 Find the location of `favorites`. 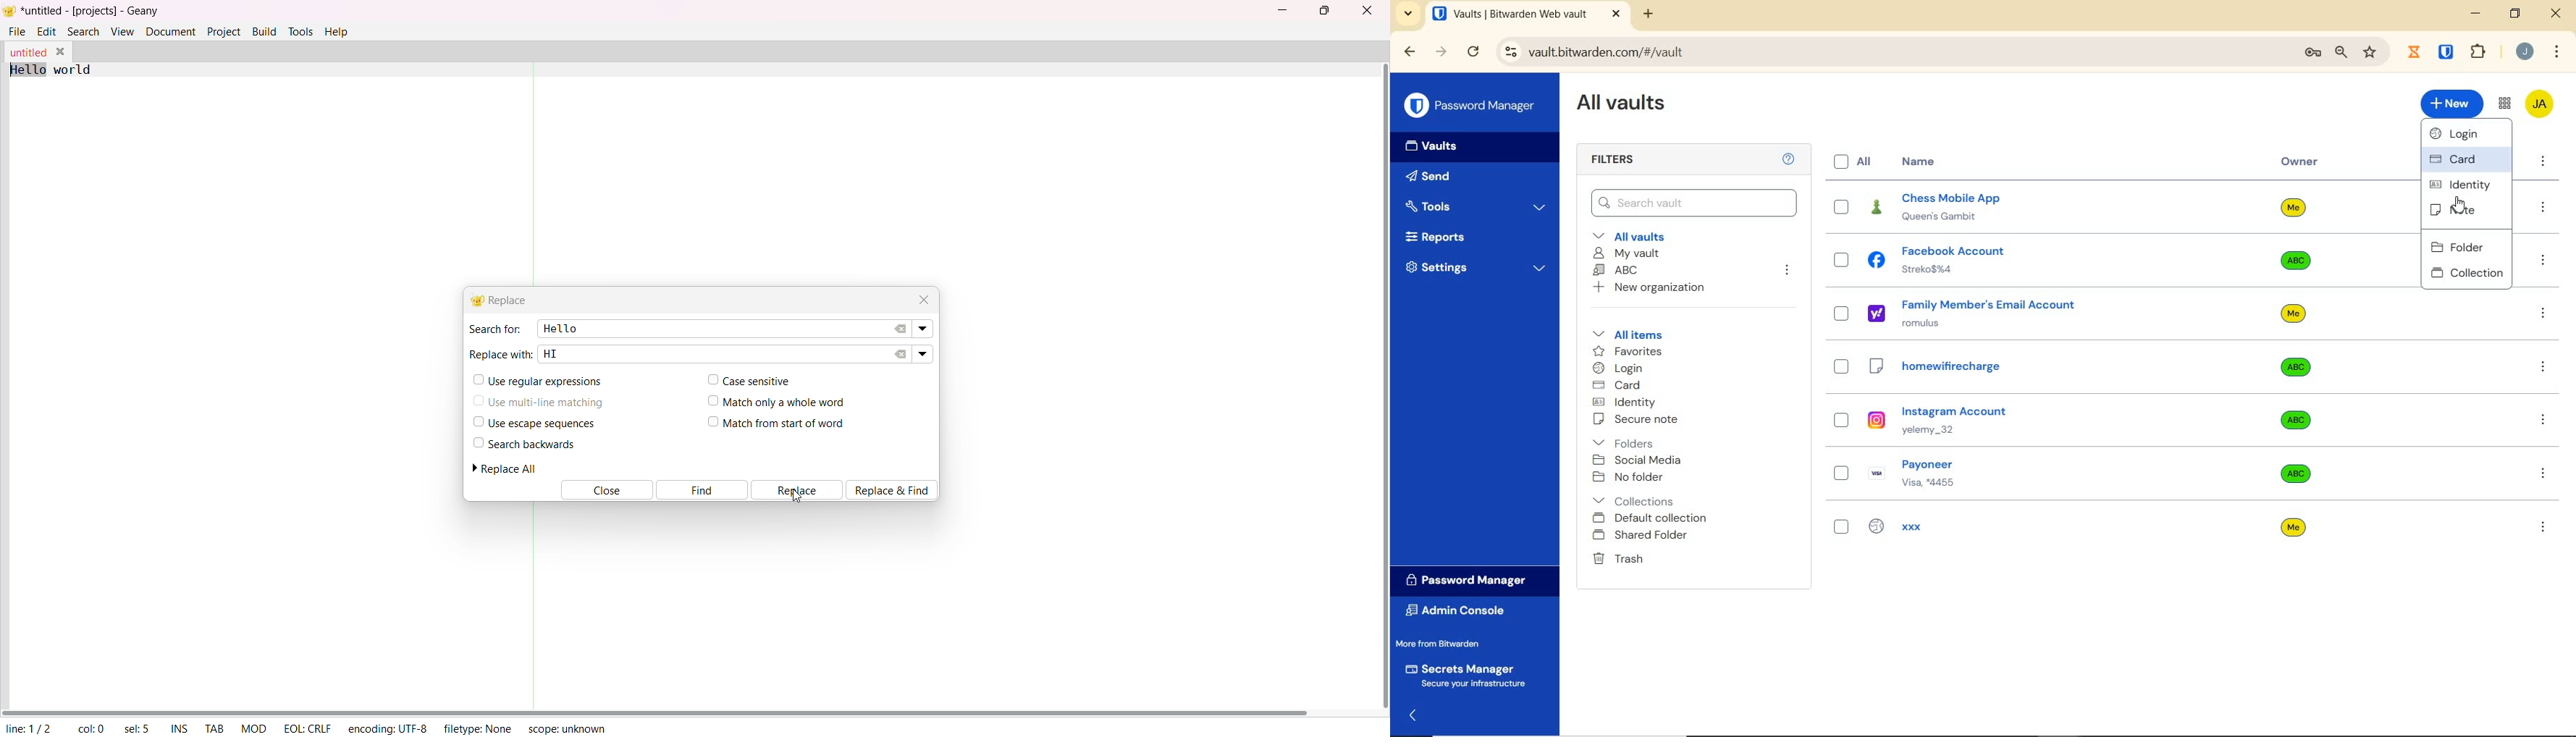

favorites is located at coordinates (1625, 351).